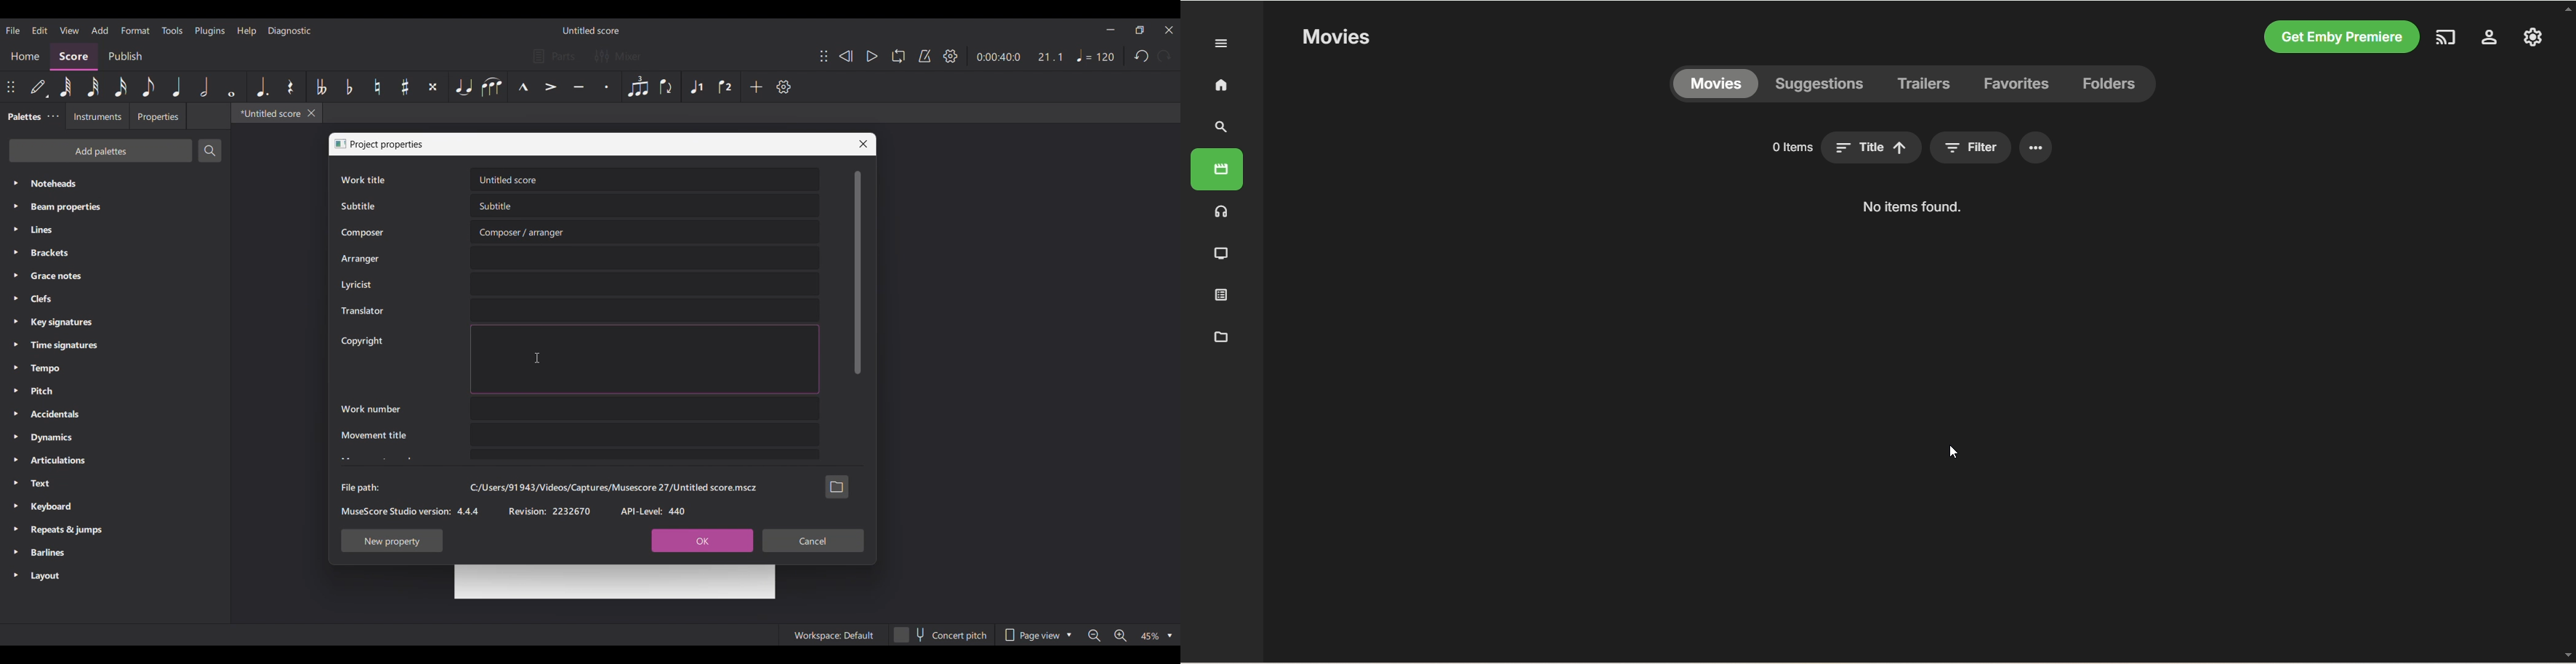 The height and width of the screenshot is (672, 2576). I want to click on Work title, so click(363, 180).